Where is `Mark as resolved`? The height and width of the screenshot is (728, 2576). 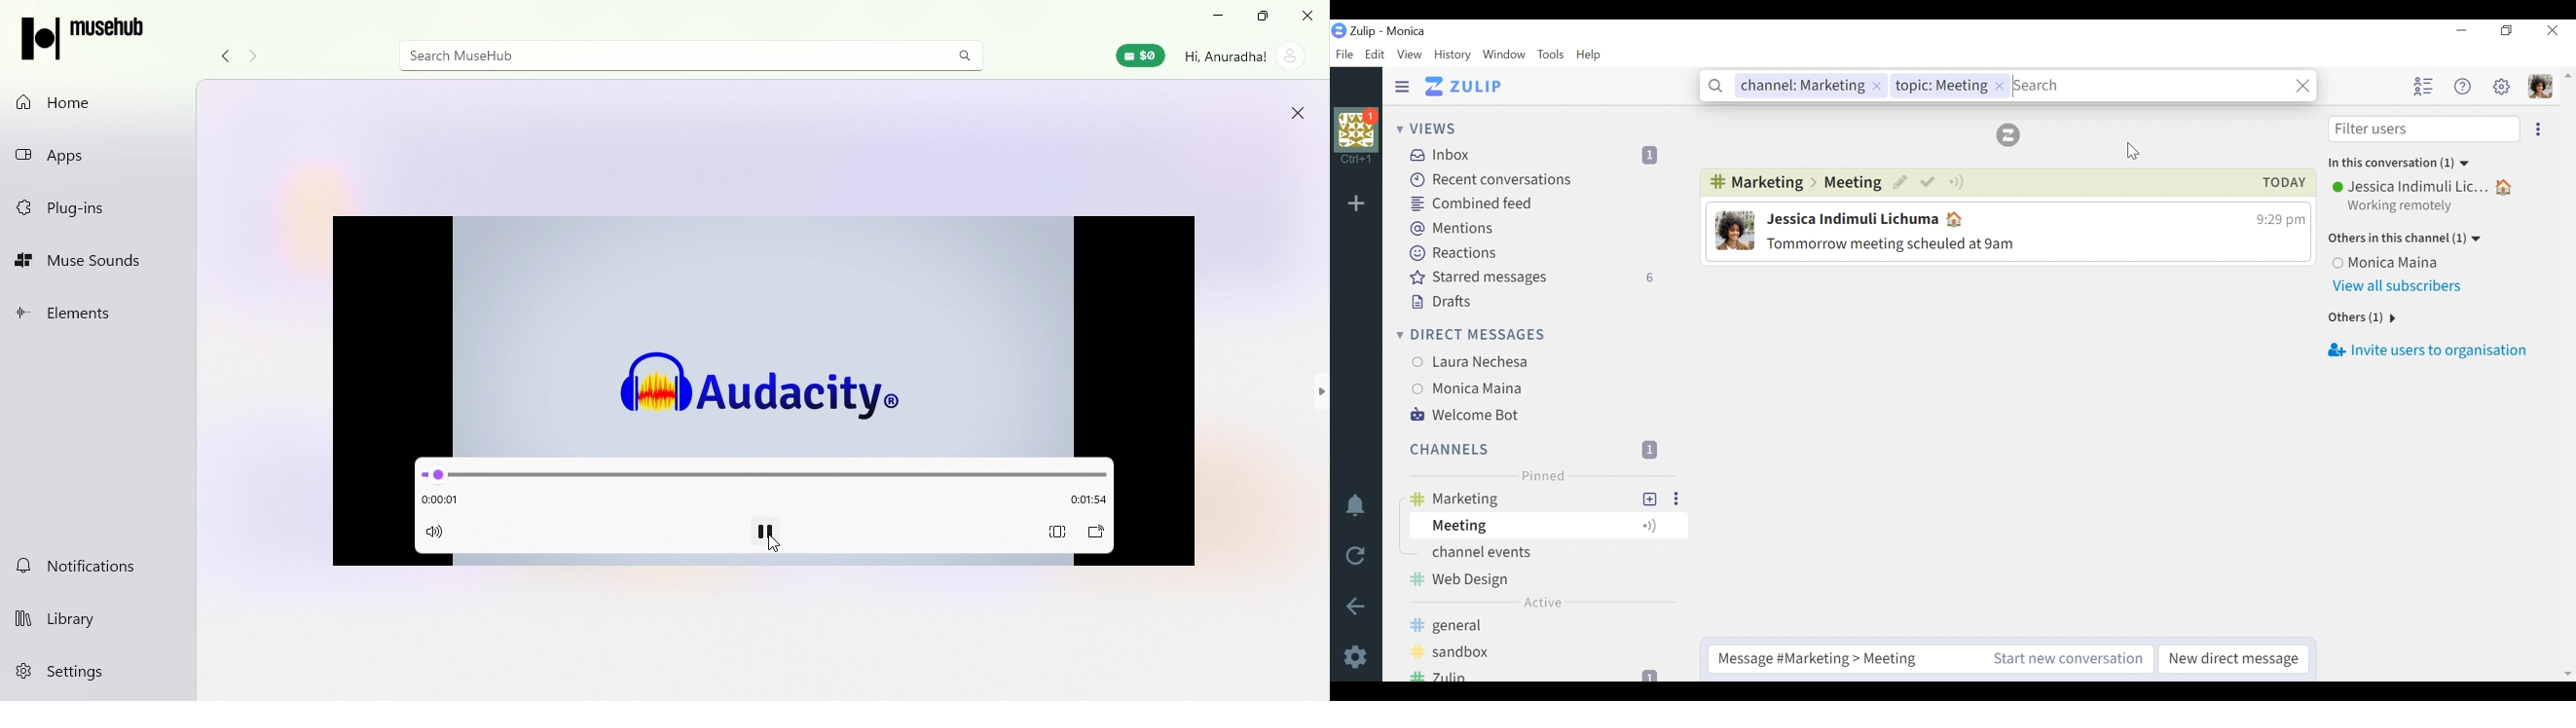 Mark as resolved is located at coordinates (1930, 183).